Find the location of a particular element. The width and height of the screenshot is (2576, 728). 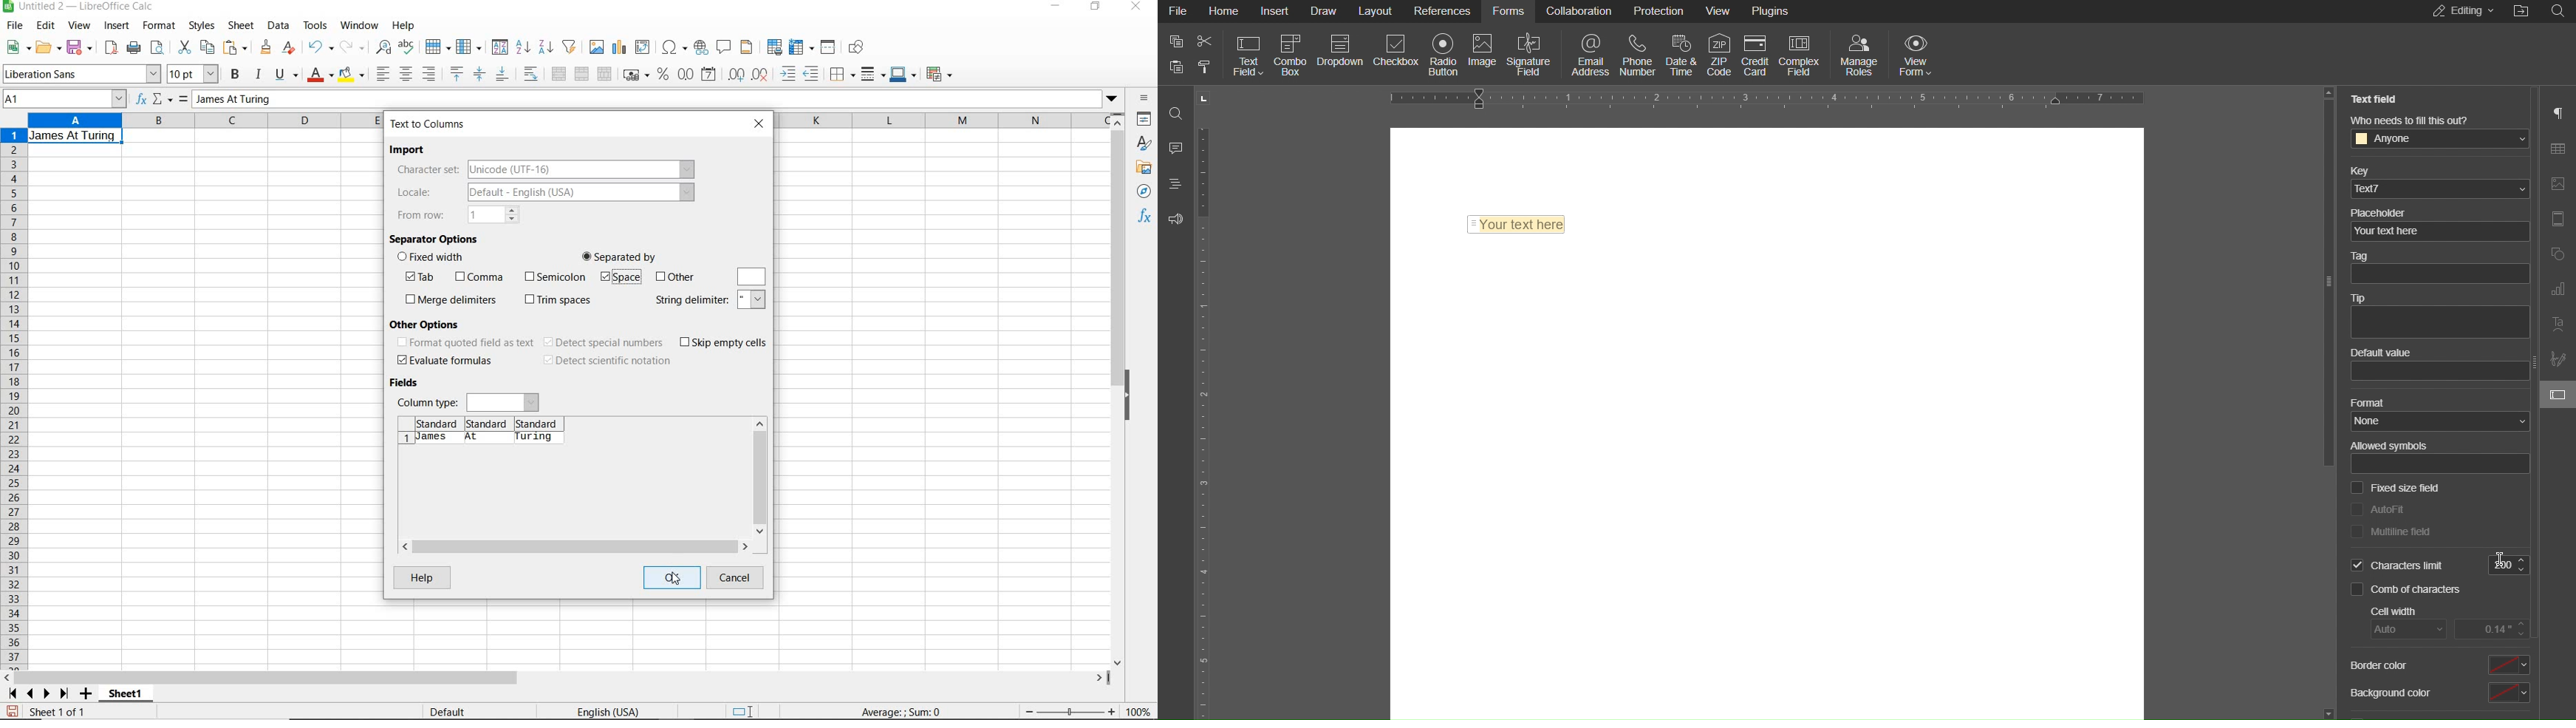

show draw functions is located at coordinates (860, 49).